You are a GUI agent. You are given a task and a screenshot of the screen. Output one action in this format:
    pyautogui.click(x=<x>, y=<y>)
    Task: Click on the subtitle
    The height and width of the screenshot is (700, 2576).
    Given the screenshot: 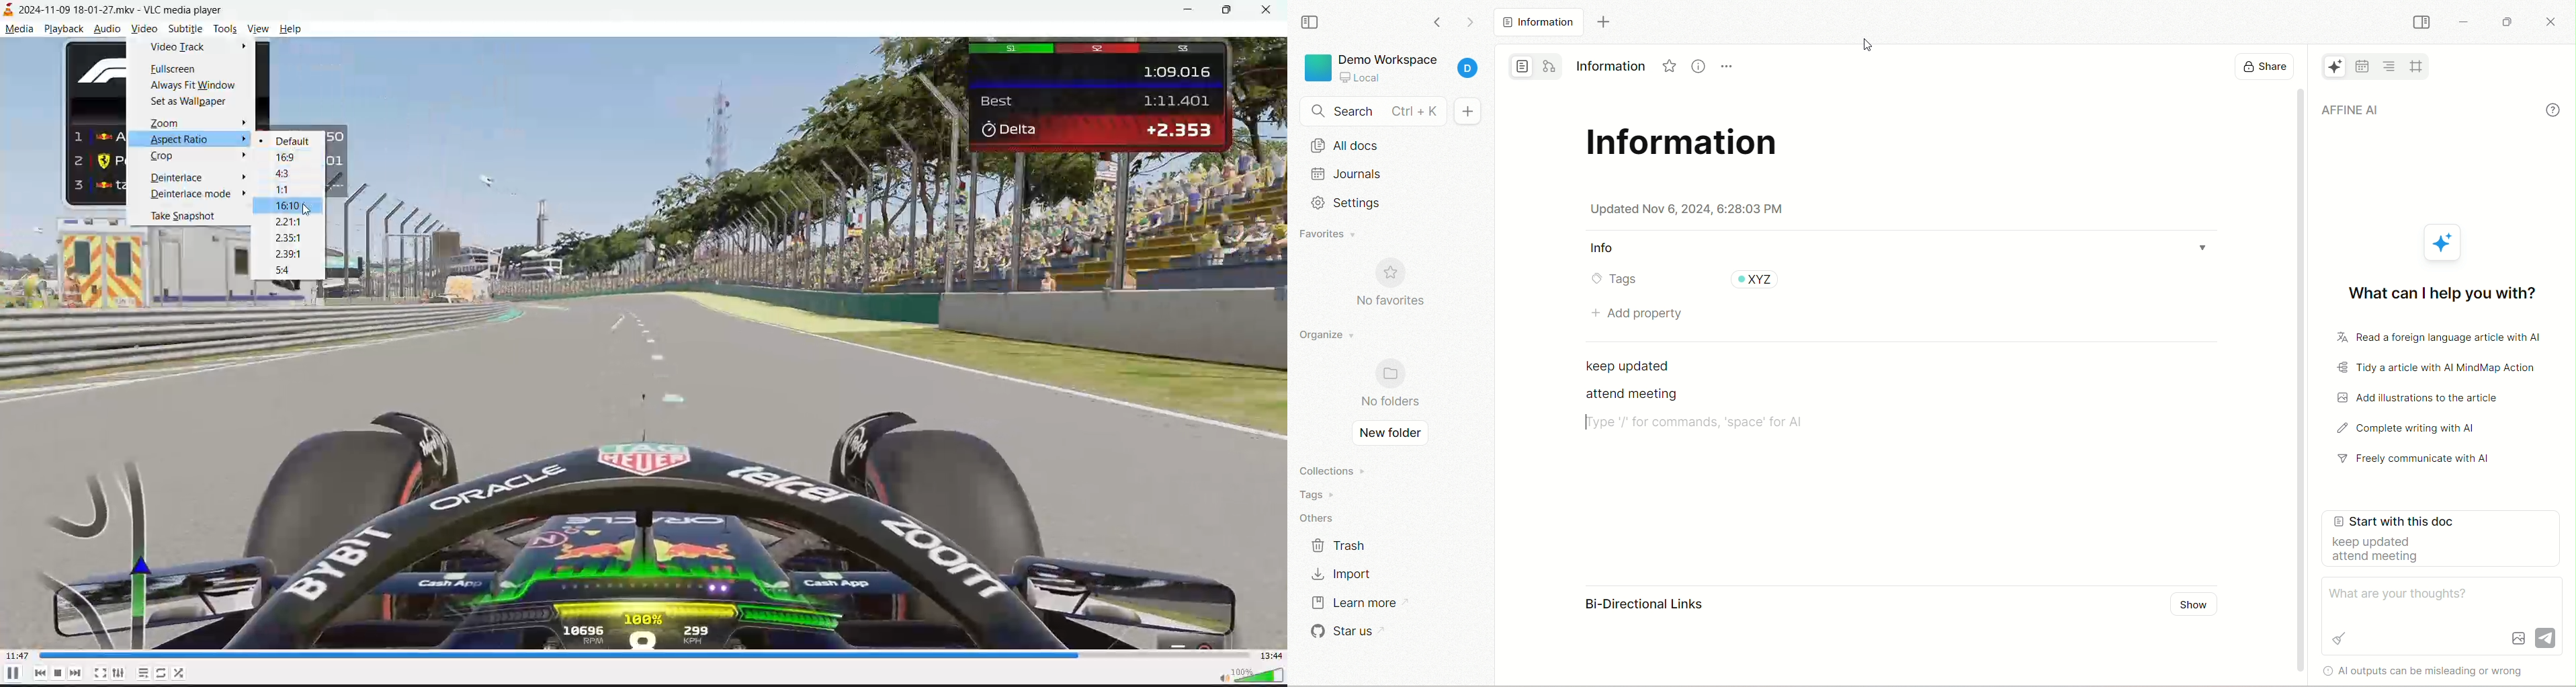 What is the action you would take?
    pyautogui.click(x=185, y=30)
    